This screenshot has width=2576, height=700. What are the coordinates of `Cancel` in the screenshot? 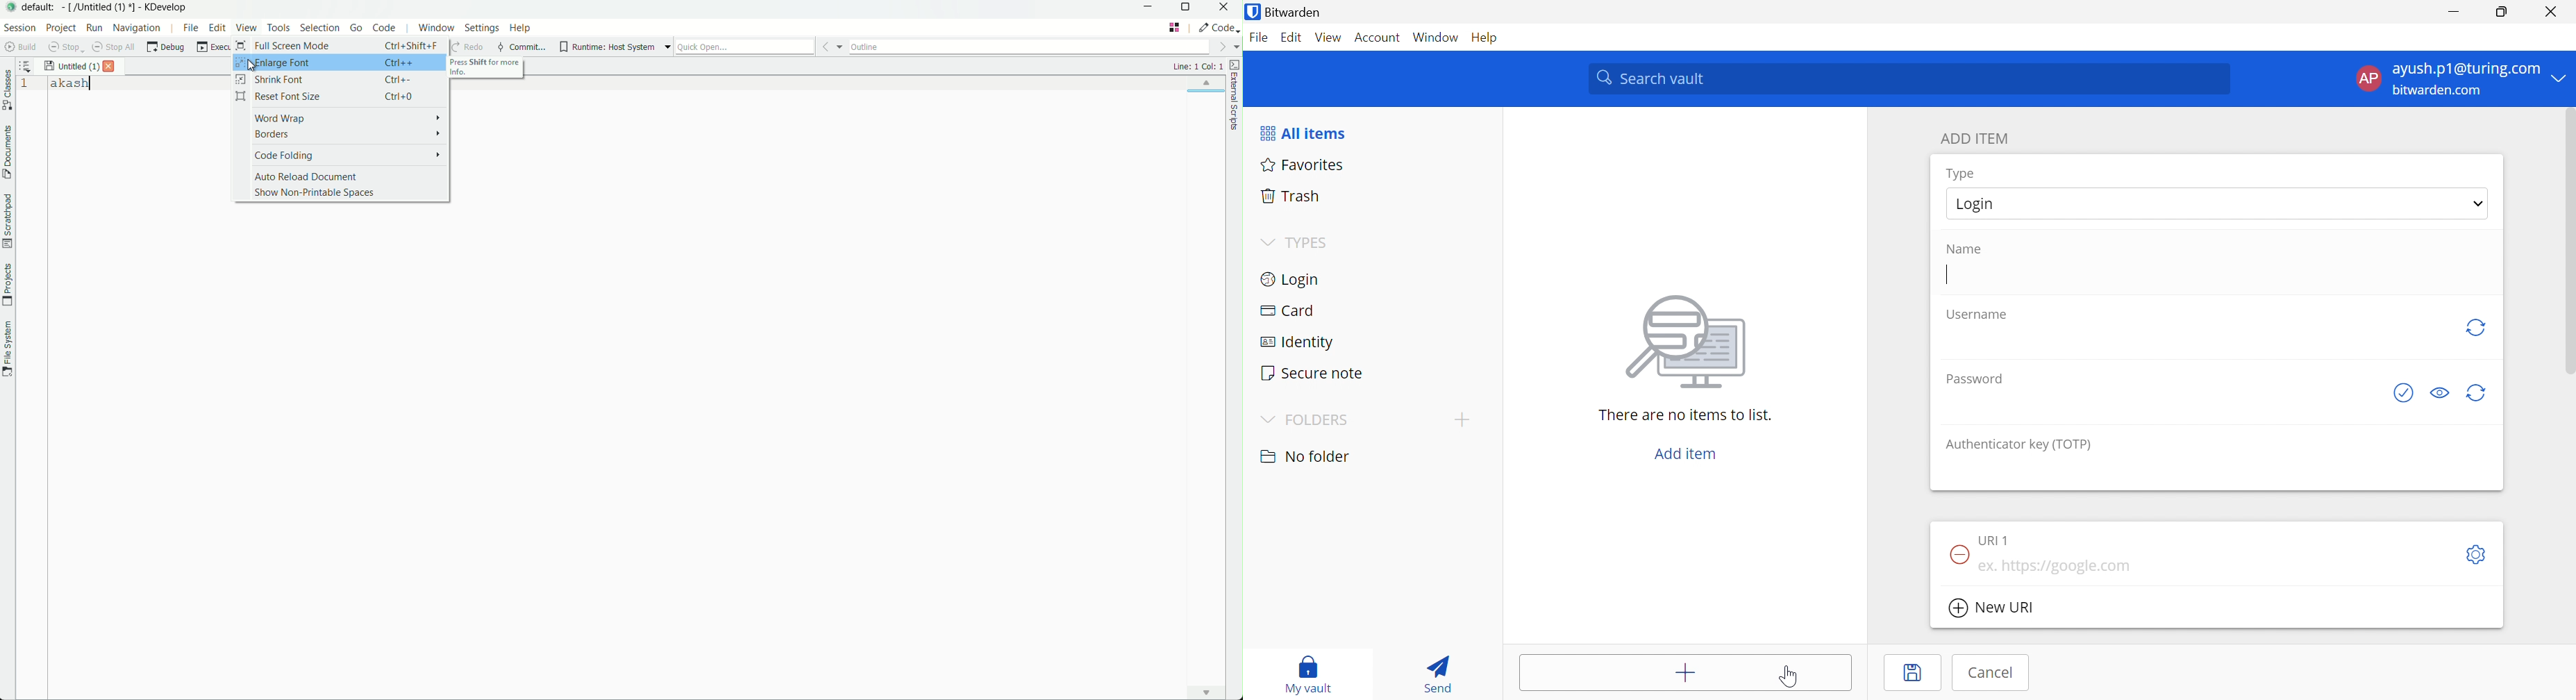 It's located at (1992, 672).